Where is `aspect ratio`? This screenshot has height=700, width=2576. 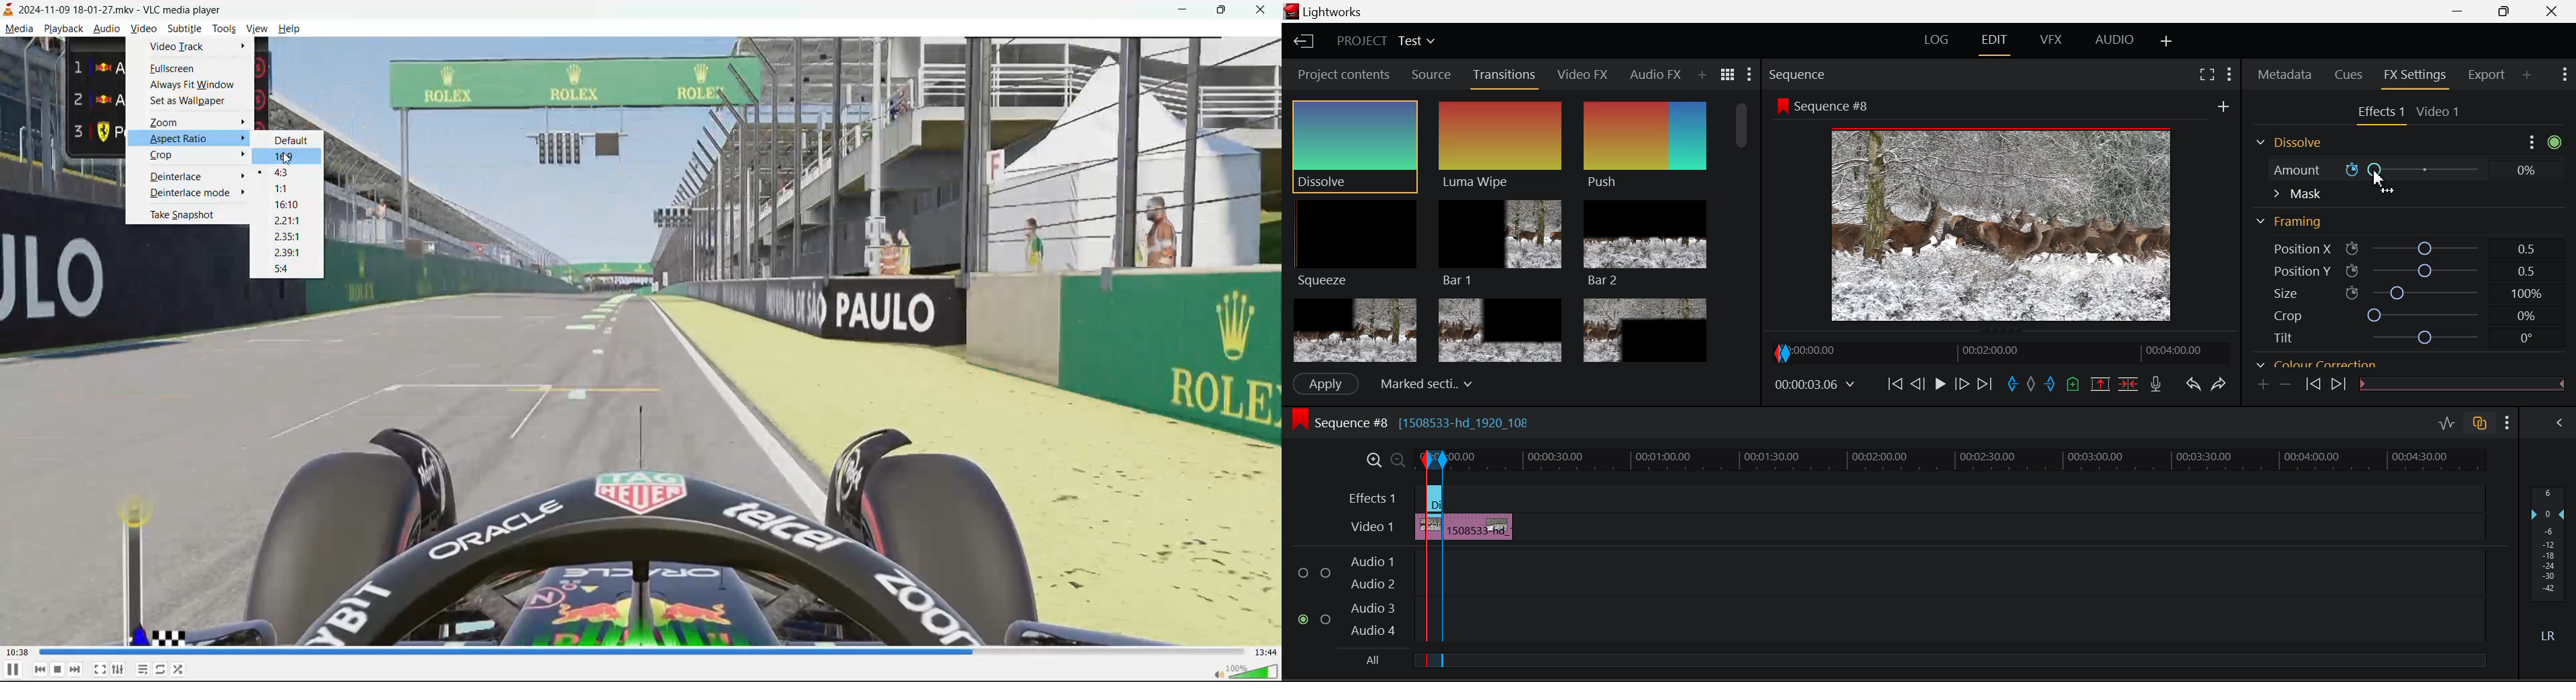
aspect ratio is located at coordinates (183, 141).